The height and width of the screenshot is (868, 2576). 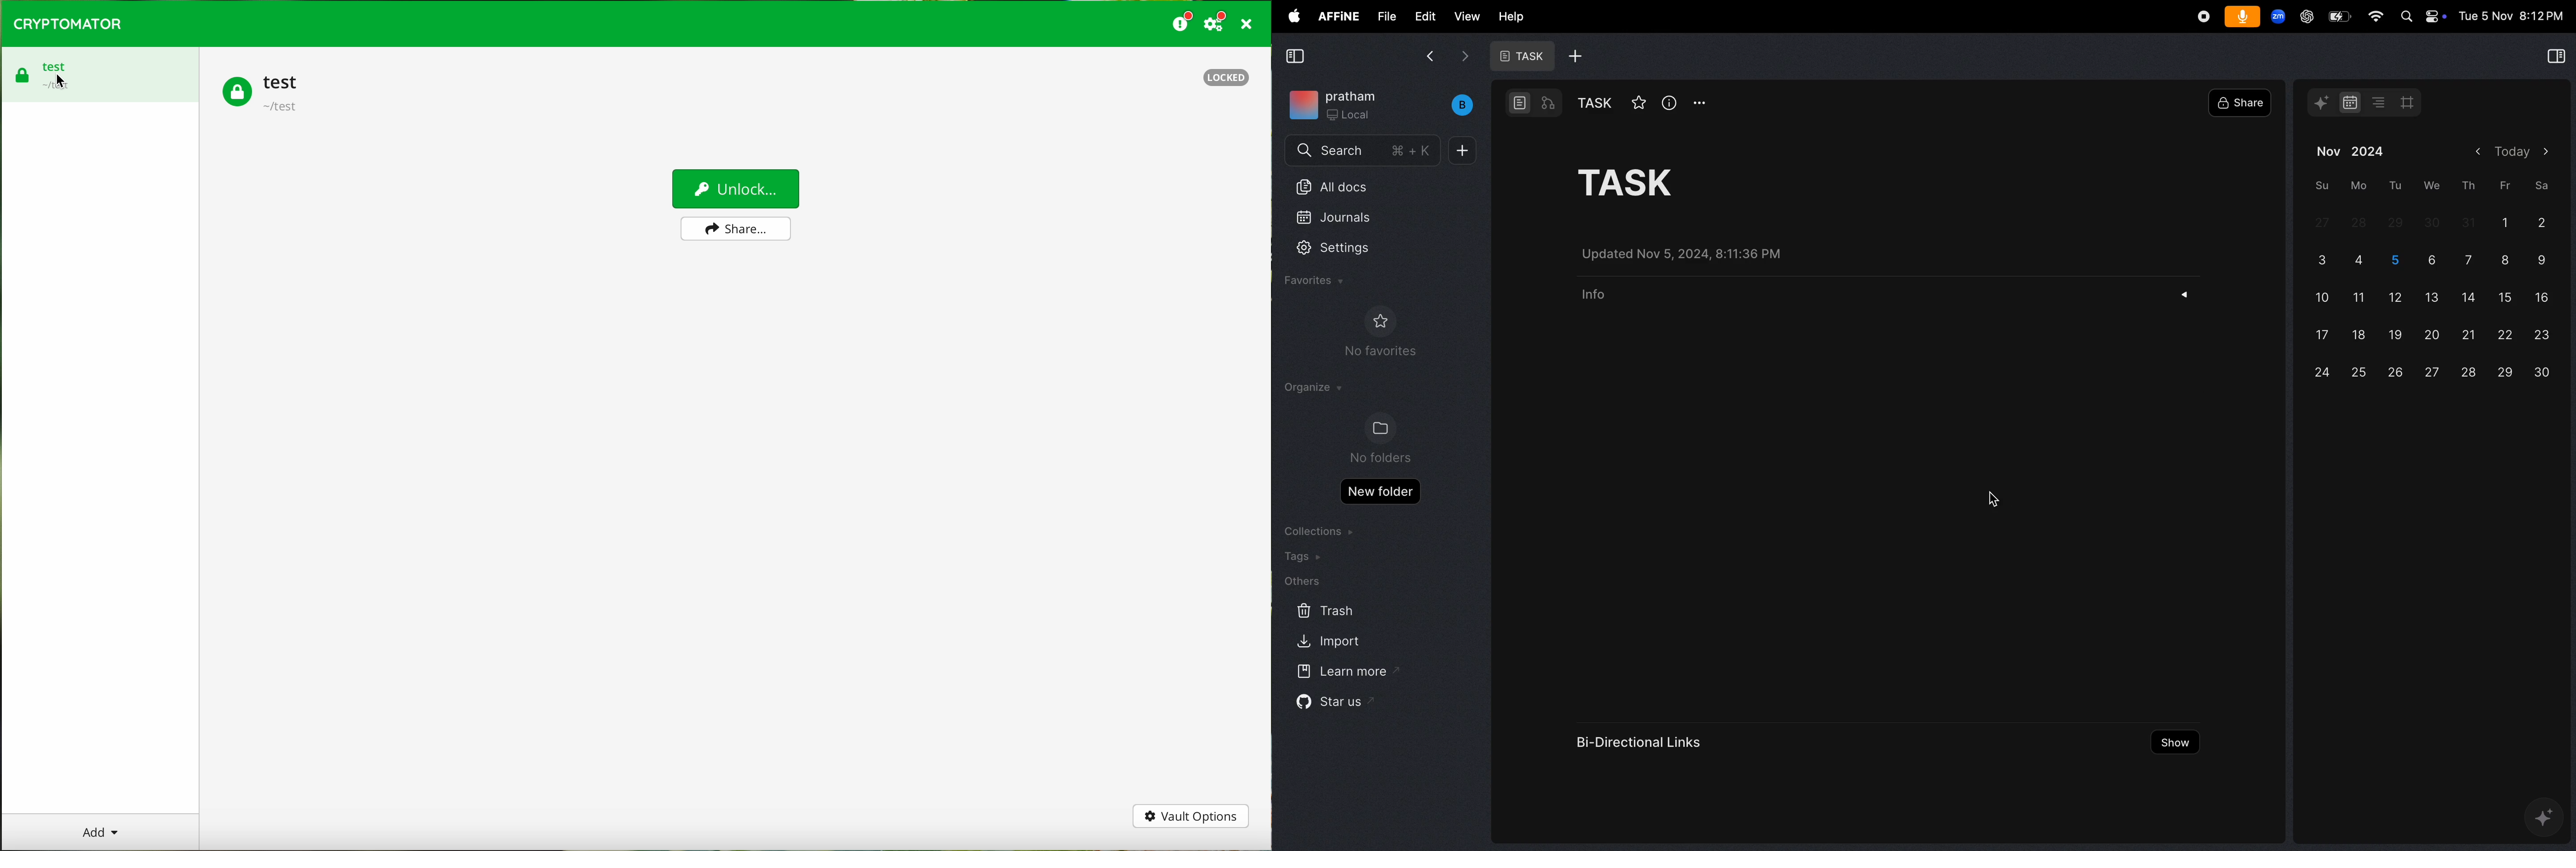 I want to click on zoom, so click(x=2278, y=18).